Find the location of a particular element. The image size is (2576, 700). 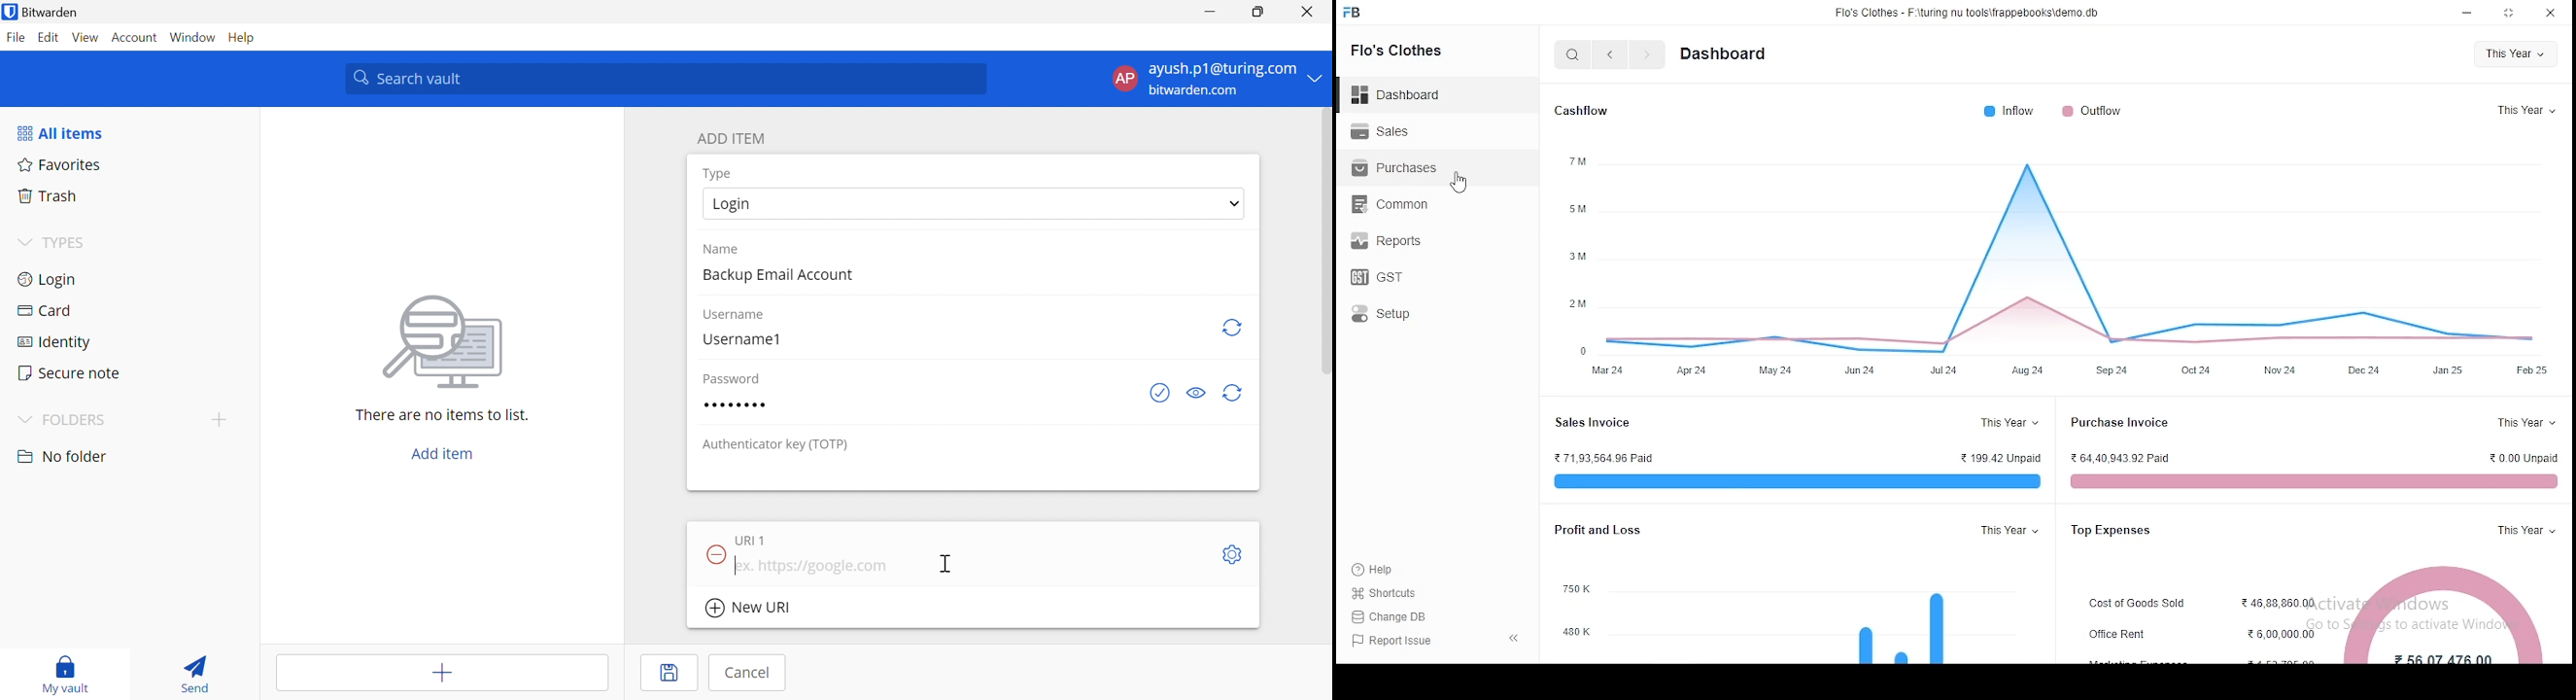

No folder is located at coordinates (63, 458).